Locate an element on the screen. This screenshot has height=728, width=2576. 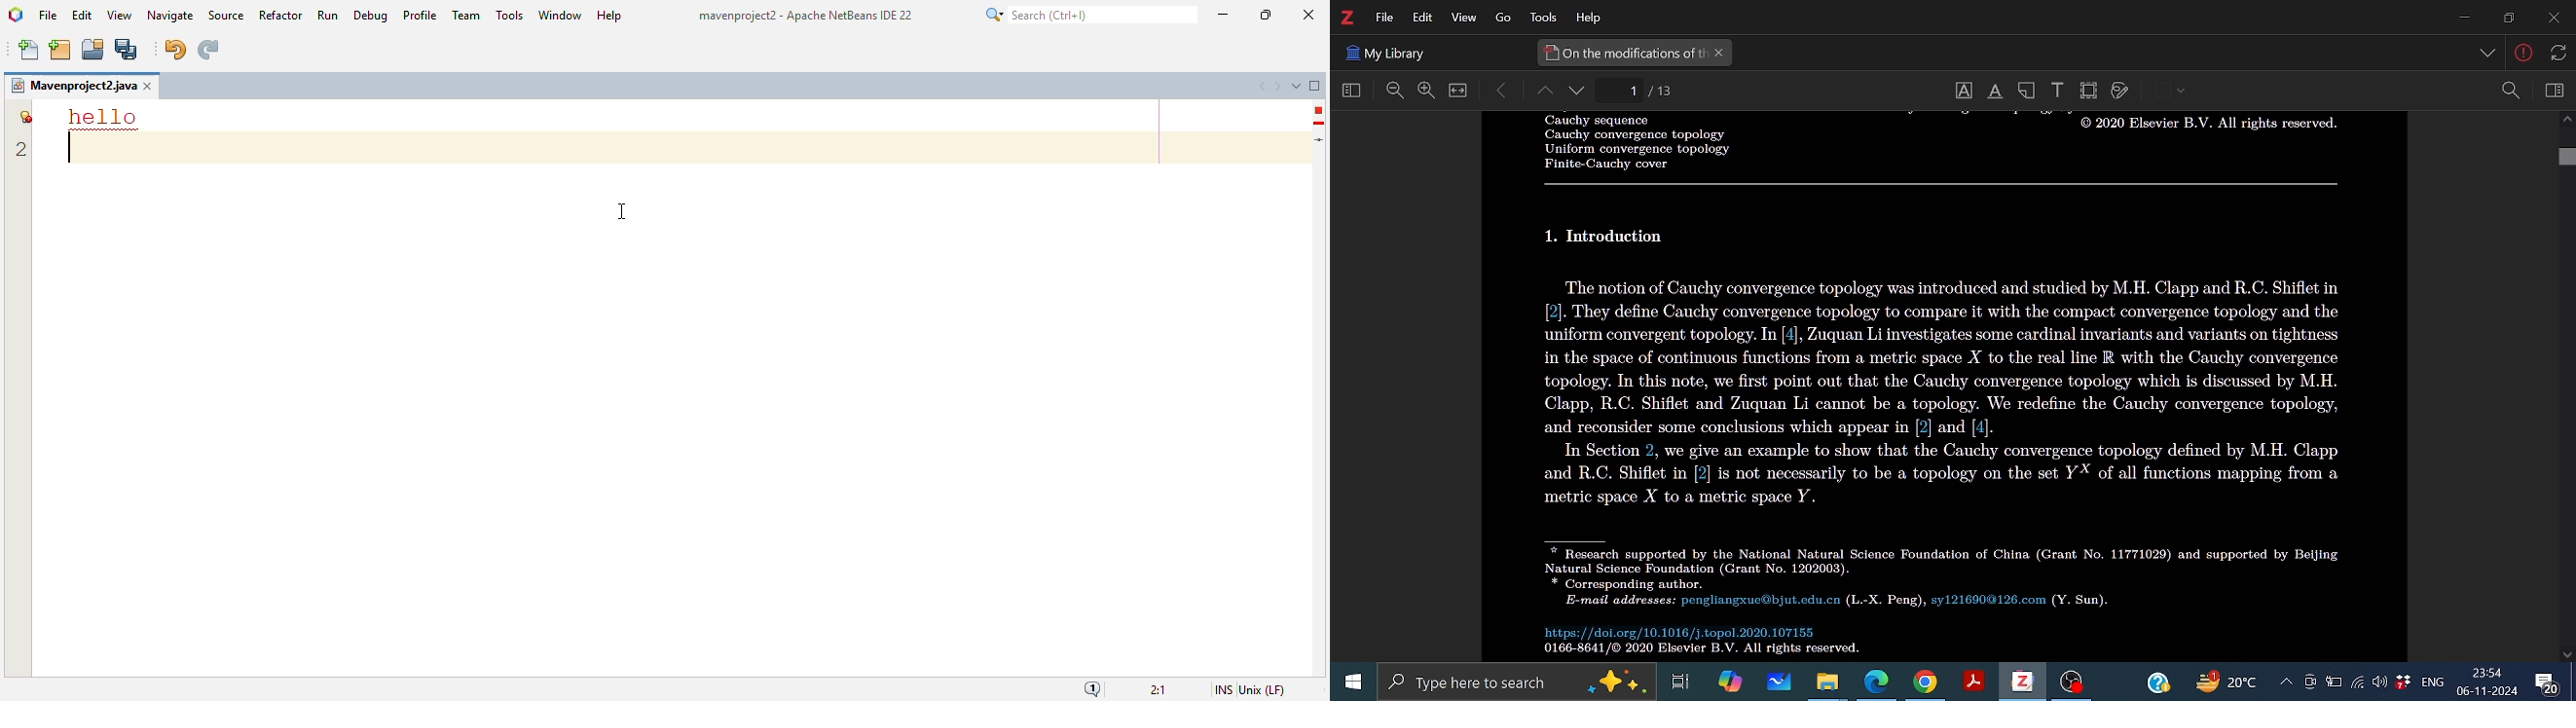
Crop is located at coordinates (2089, 91).